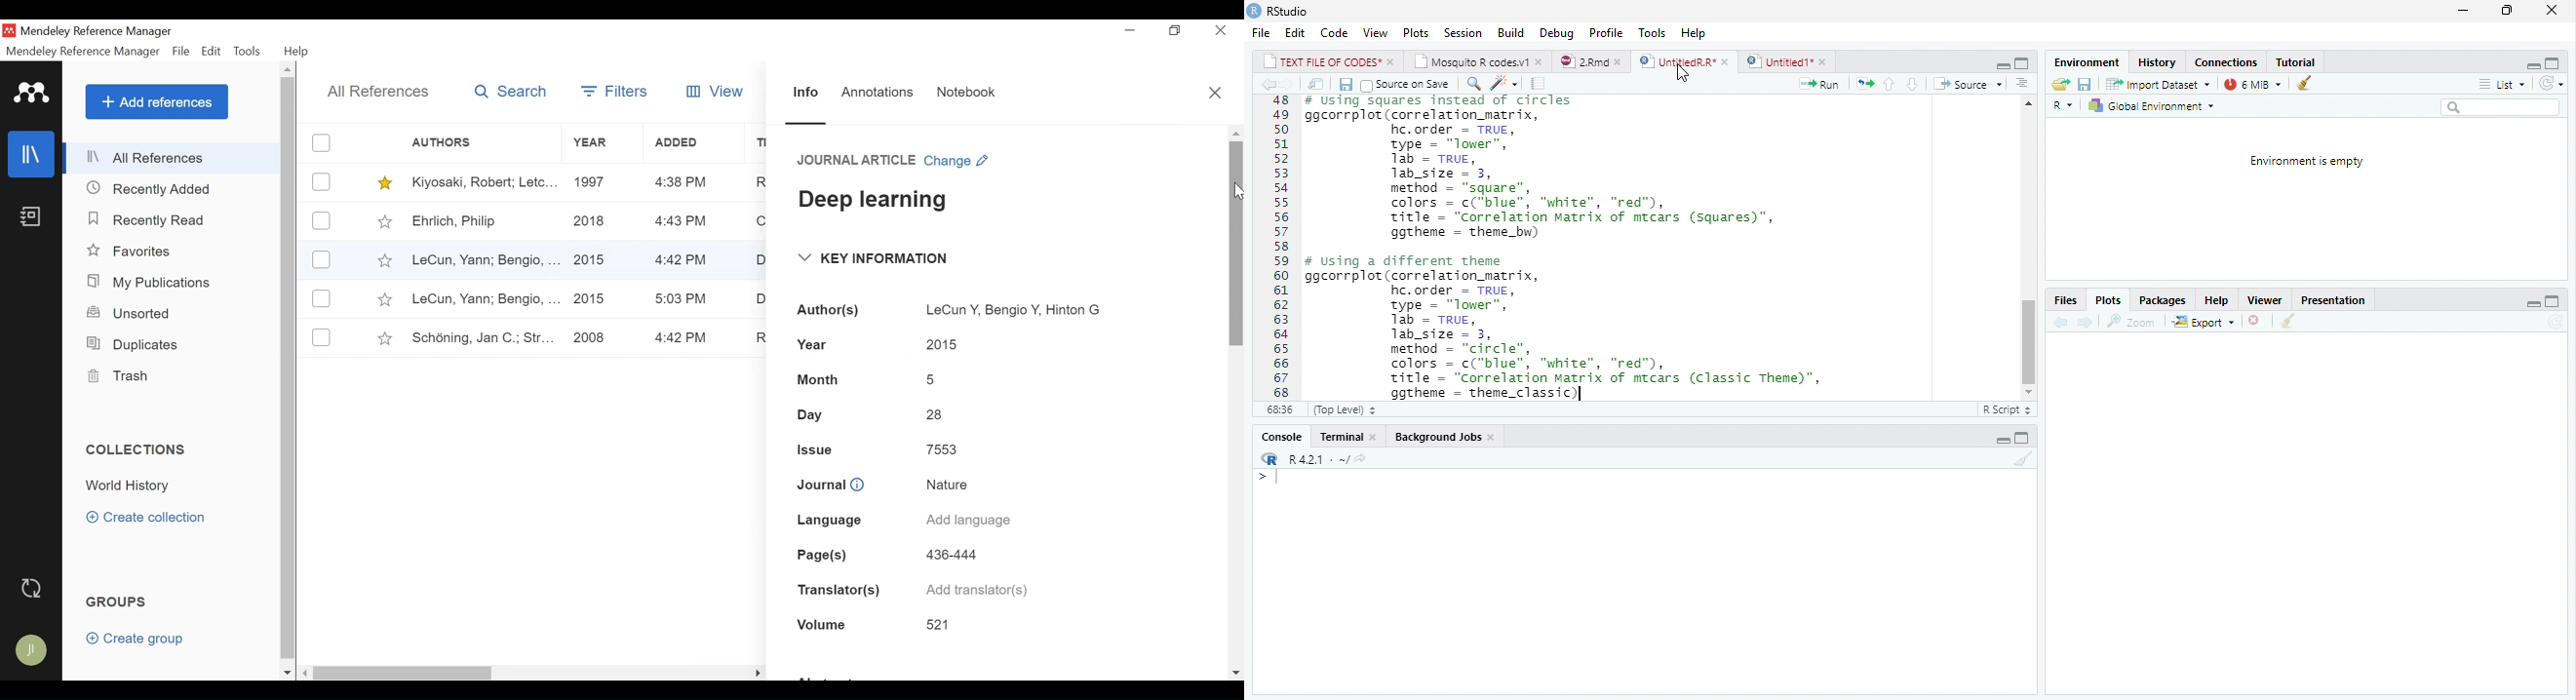  I want to click on Err
49
50
51
52
53
54
55
56
57
58
59
60
61
62
63
64
65
66
67
68, so click(1275, 248).